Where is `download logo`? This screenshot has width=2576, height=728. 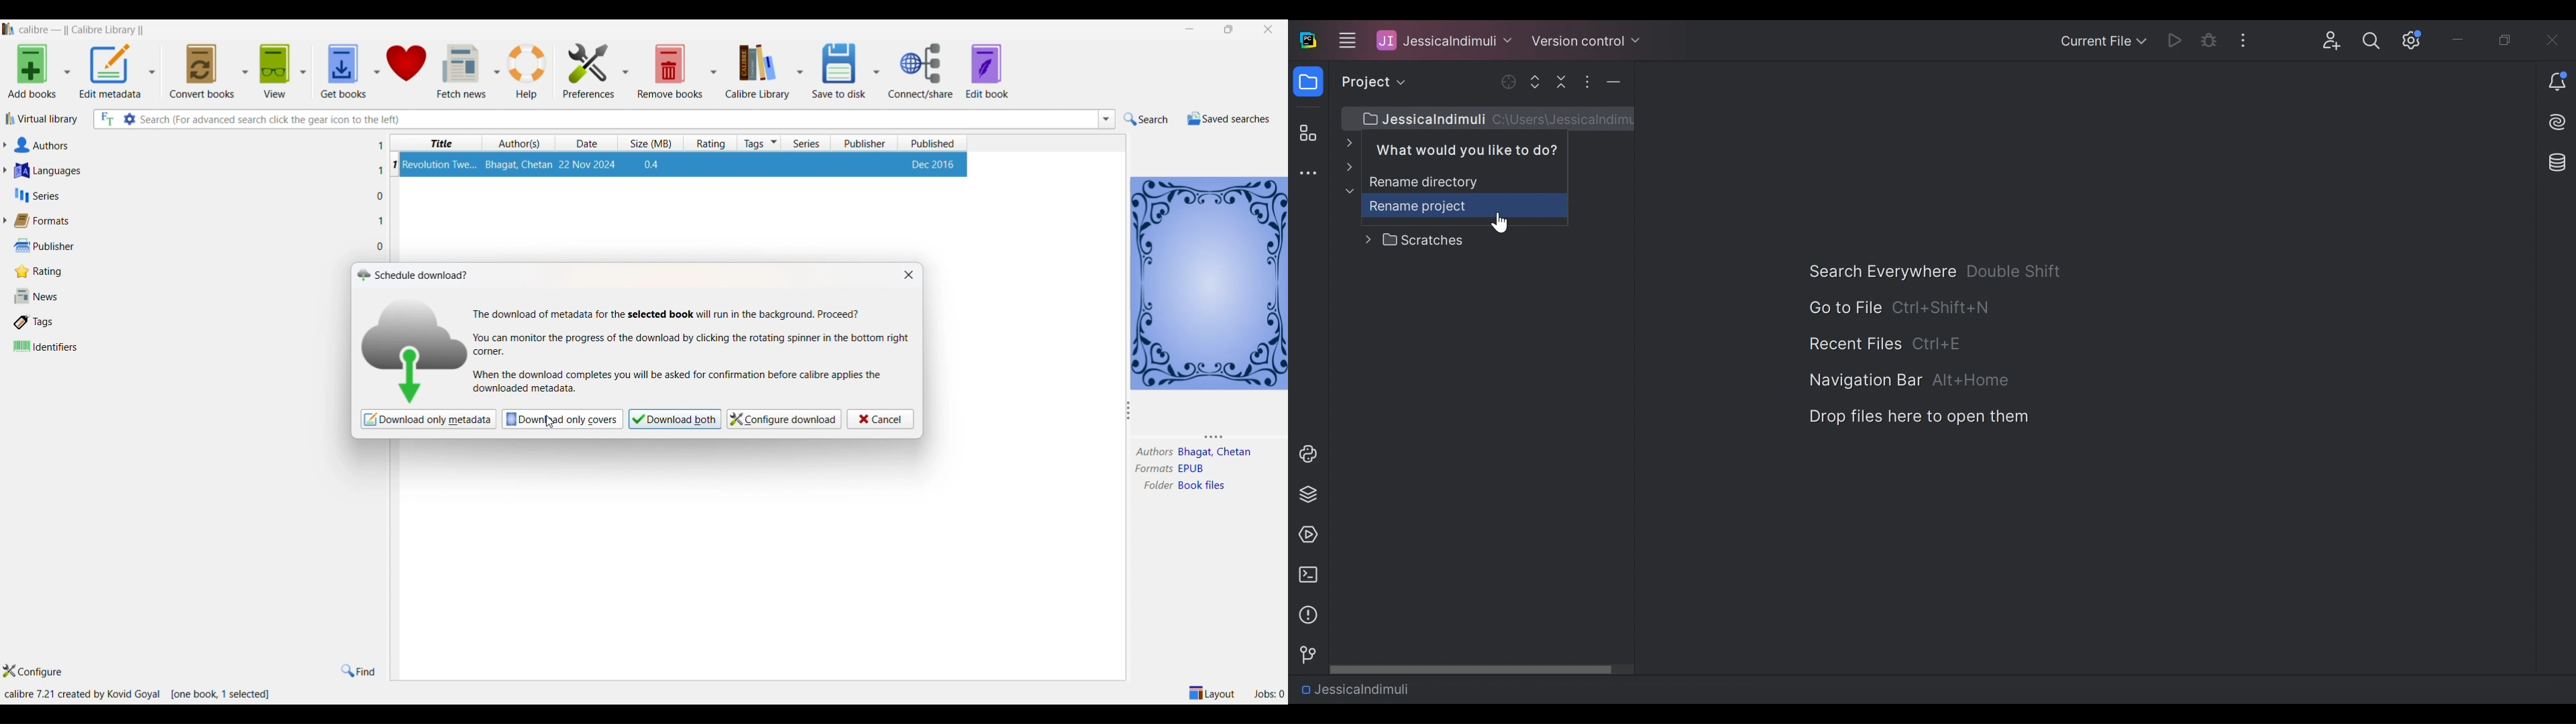
download logo is located at coordinates (413, 349).